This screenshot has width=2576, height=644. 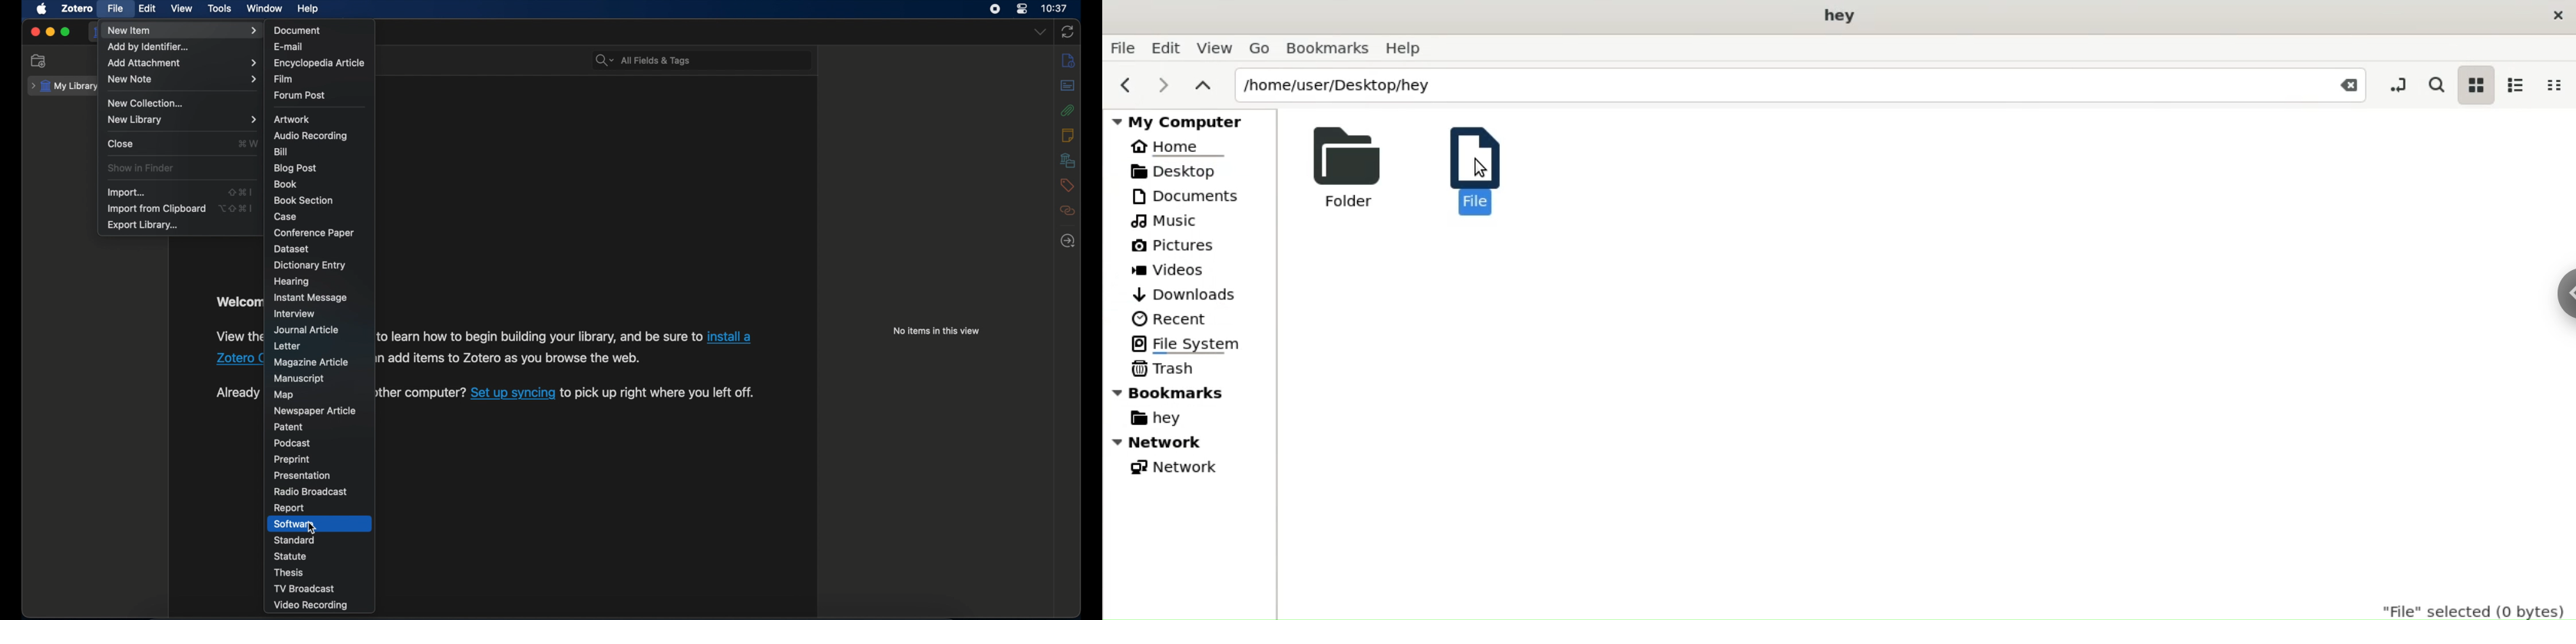 What do you see at coordinates (34, 32) in the screenshot?
I see `close` at bounding box center [34, 32].